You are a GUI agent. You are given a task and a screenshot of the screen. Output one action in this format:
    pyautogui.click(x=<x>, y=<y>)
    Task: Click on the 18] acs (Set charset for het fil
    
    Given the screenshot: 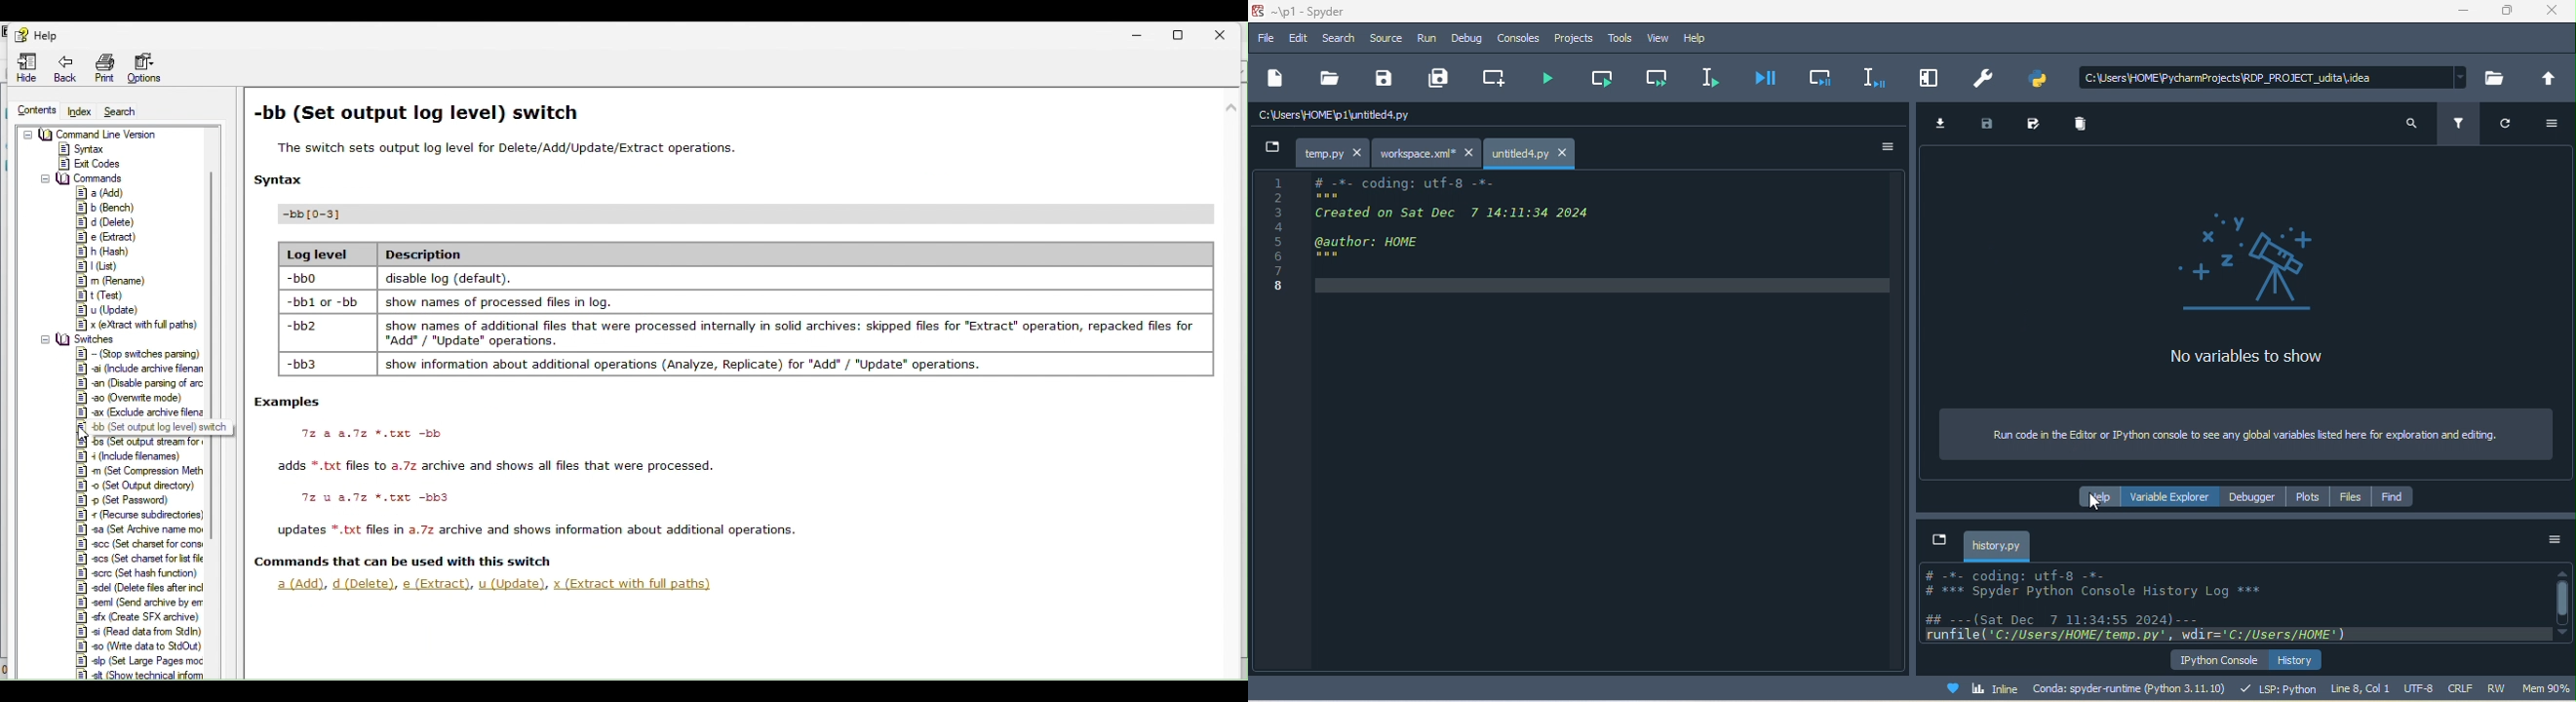 What is the action you would take?
    pyautogui.click(x=137, y=558)
    